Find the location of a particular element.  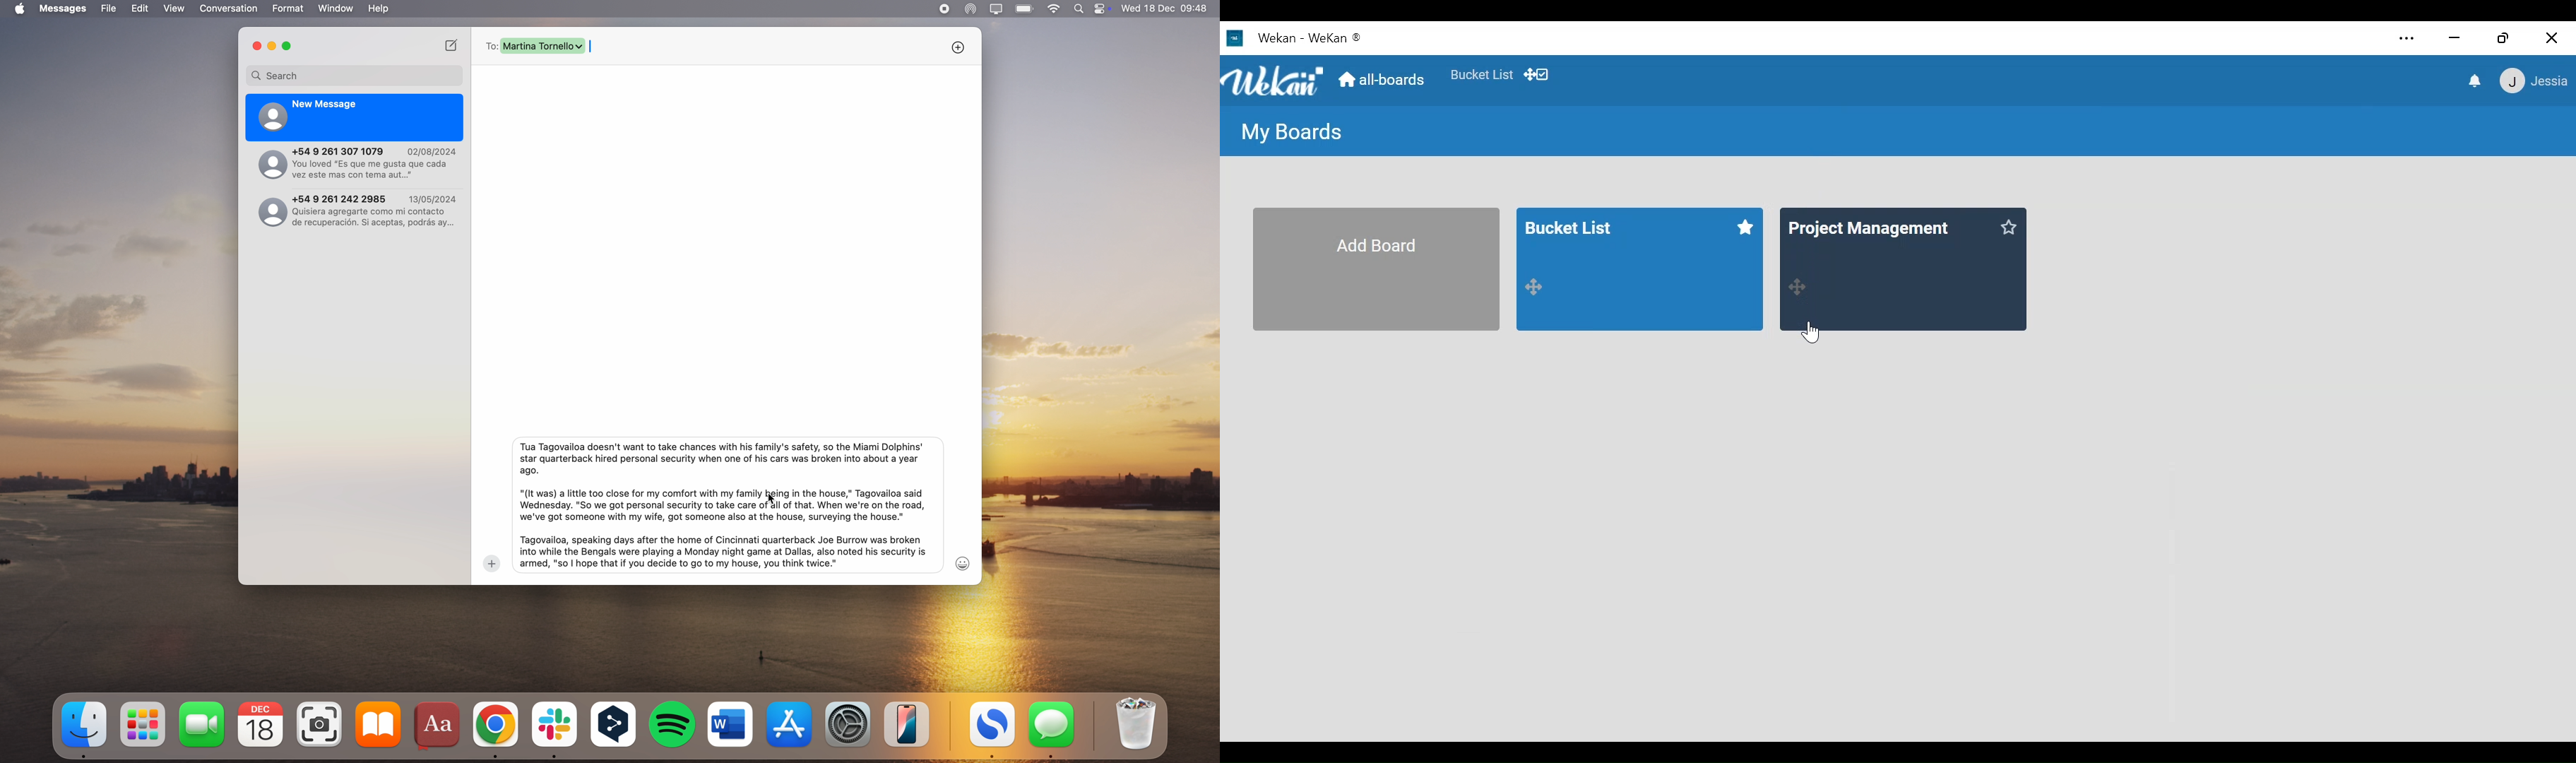

App Store is located at coordinates (792, 724).